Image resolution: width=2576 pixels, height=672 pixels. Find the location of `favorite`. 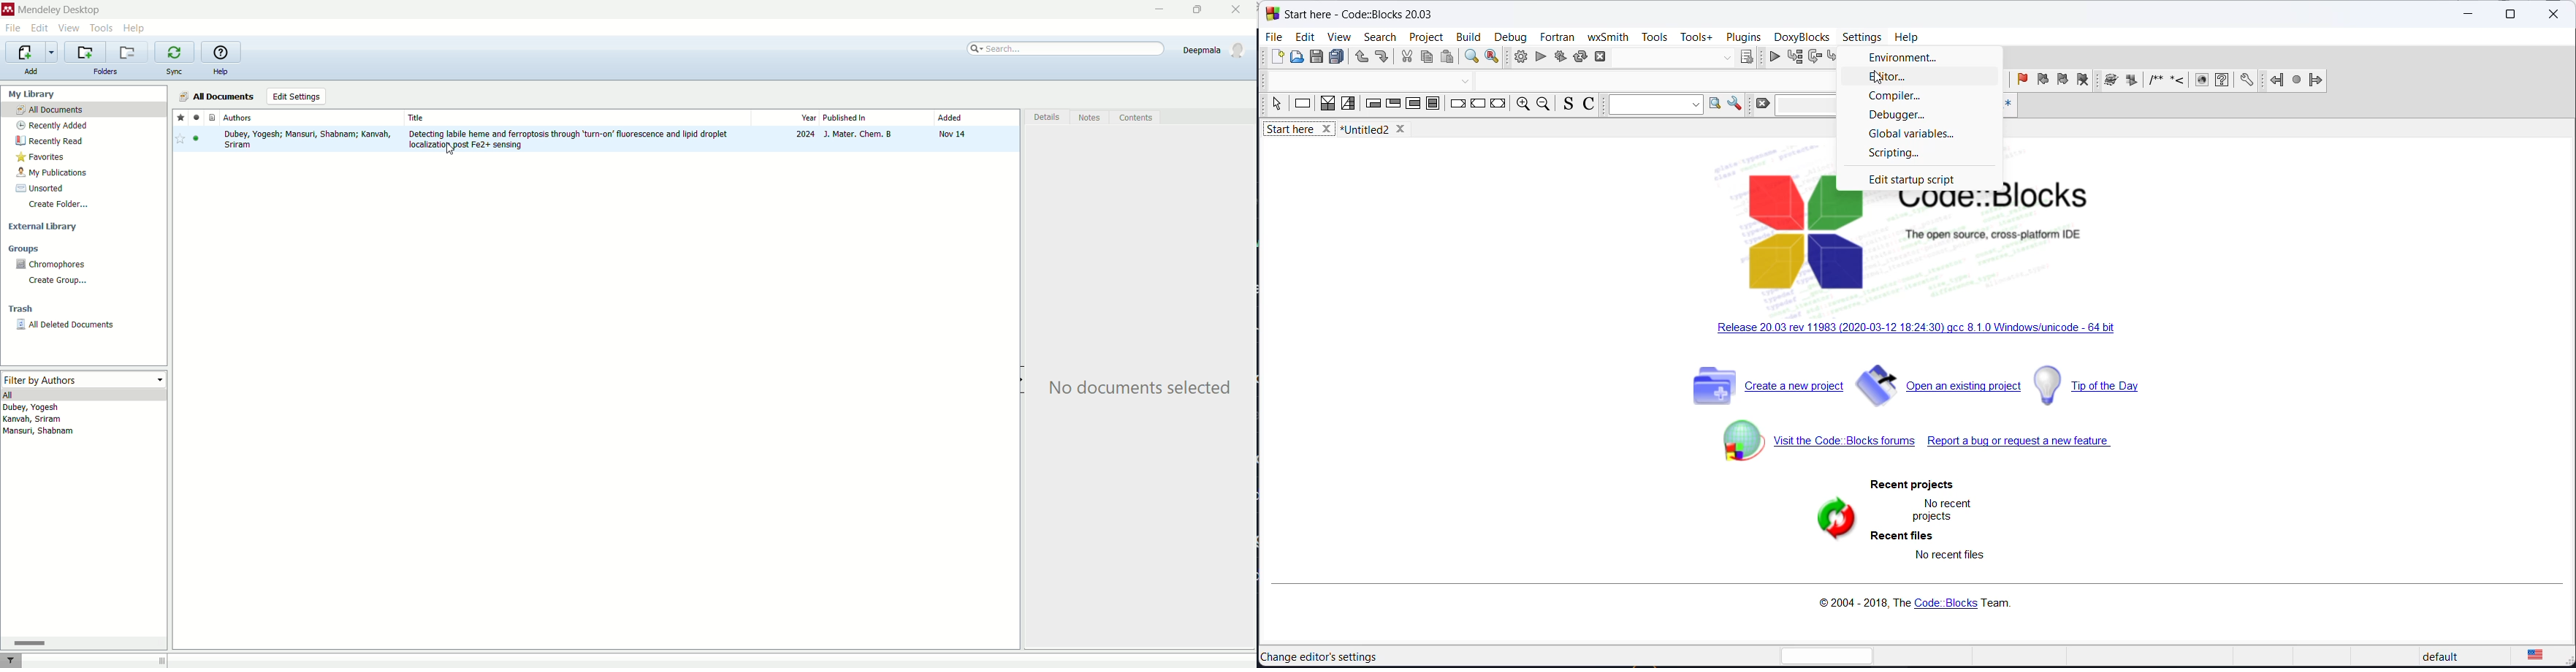

favorite is located at coordinates (180, 118).